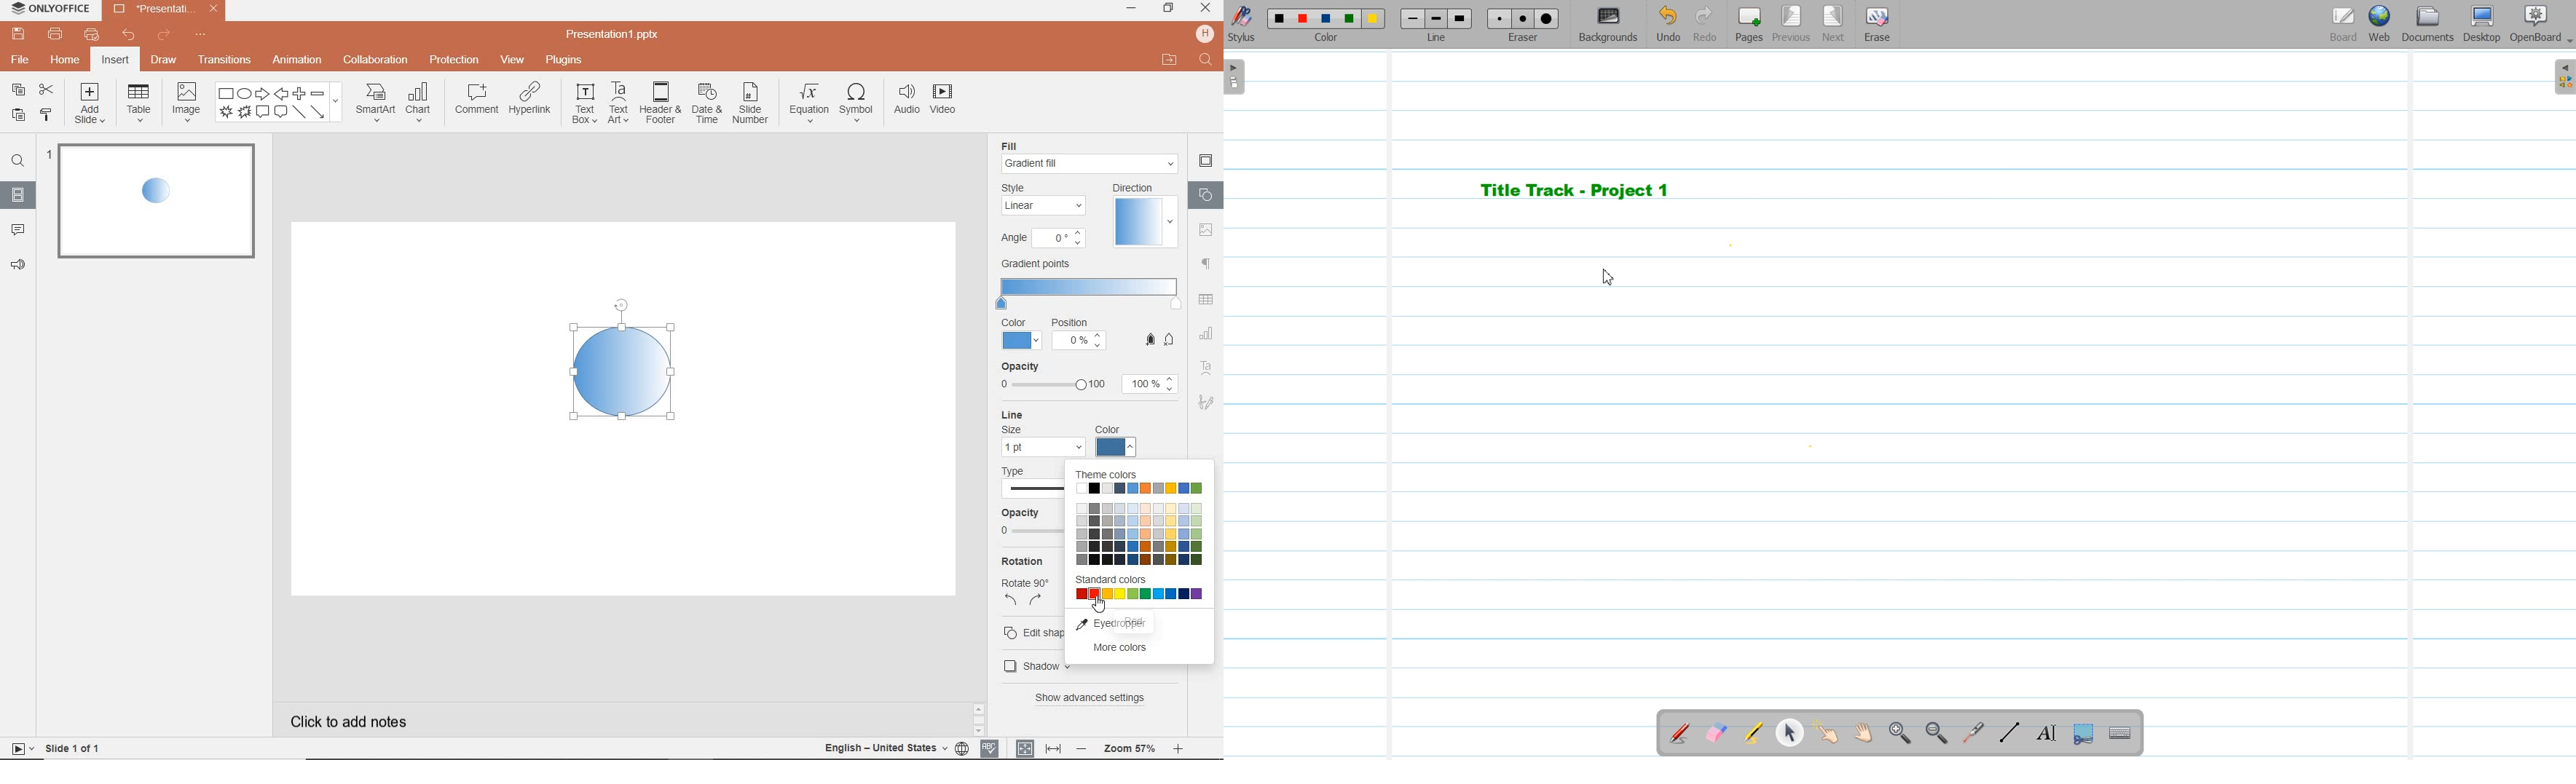 The width and height of the screenshot is (2576, 784). Describe the element at coordinates (1025, 584) in the screenshot. I see `Rotate 90` at that location.